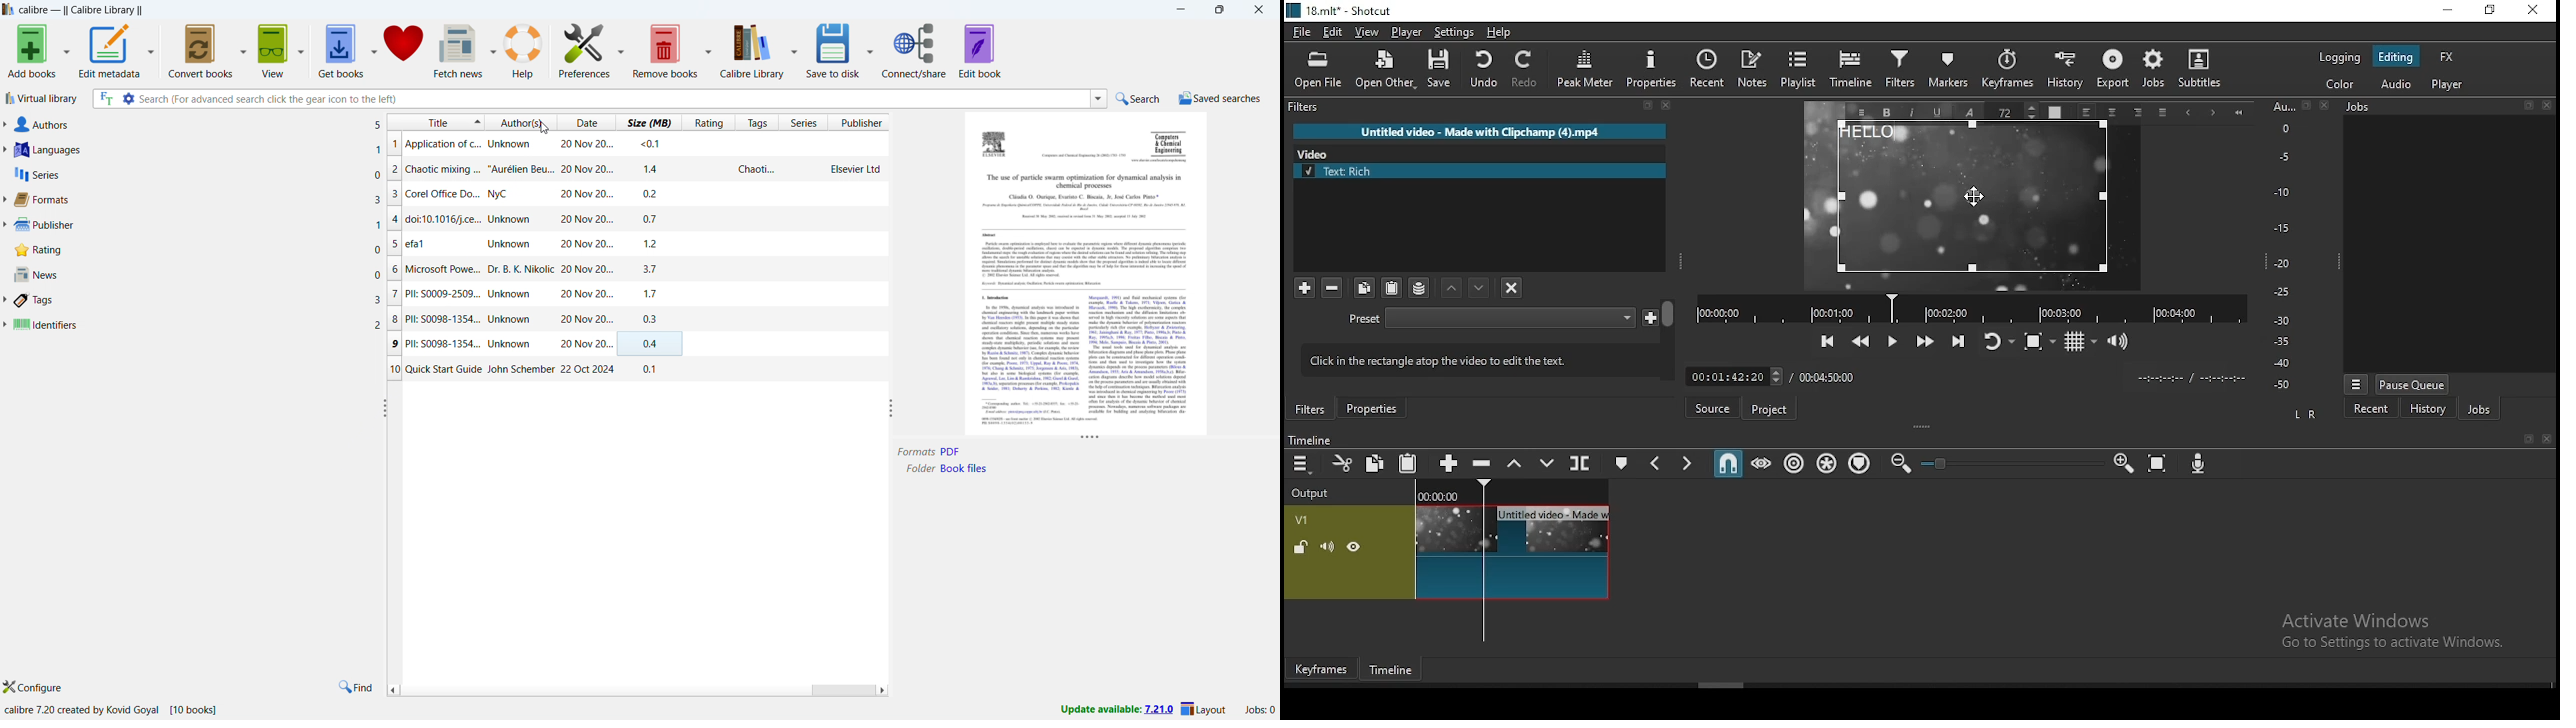 Image resolution: width=2576 pixels, height=728 pixels. What do you see at coordinates (511, 369) in the screenshot?
I see `Quick Start Guide John Schember 22 Oct 2024` at bounding box center [511, 369].